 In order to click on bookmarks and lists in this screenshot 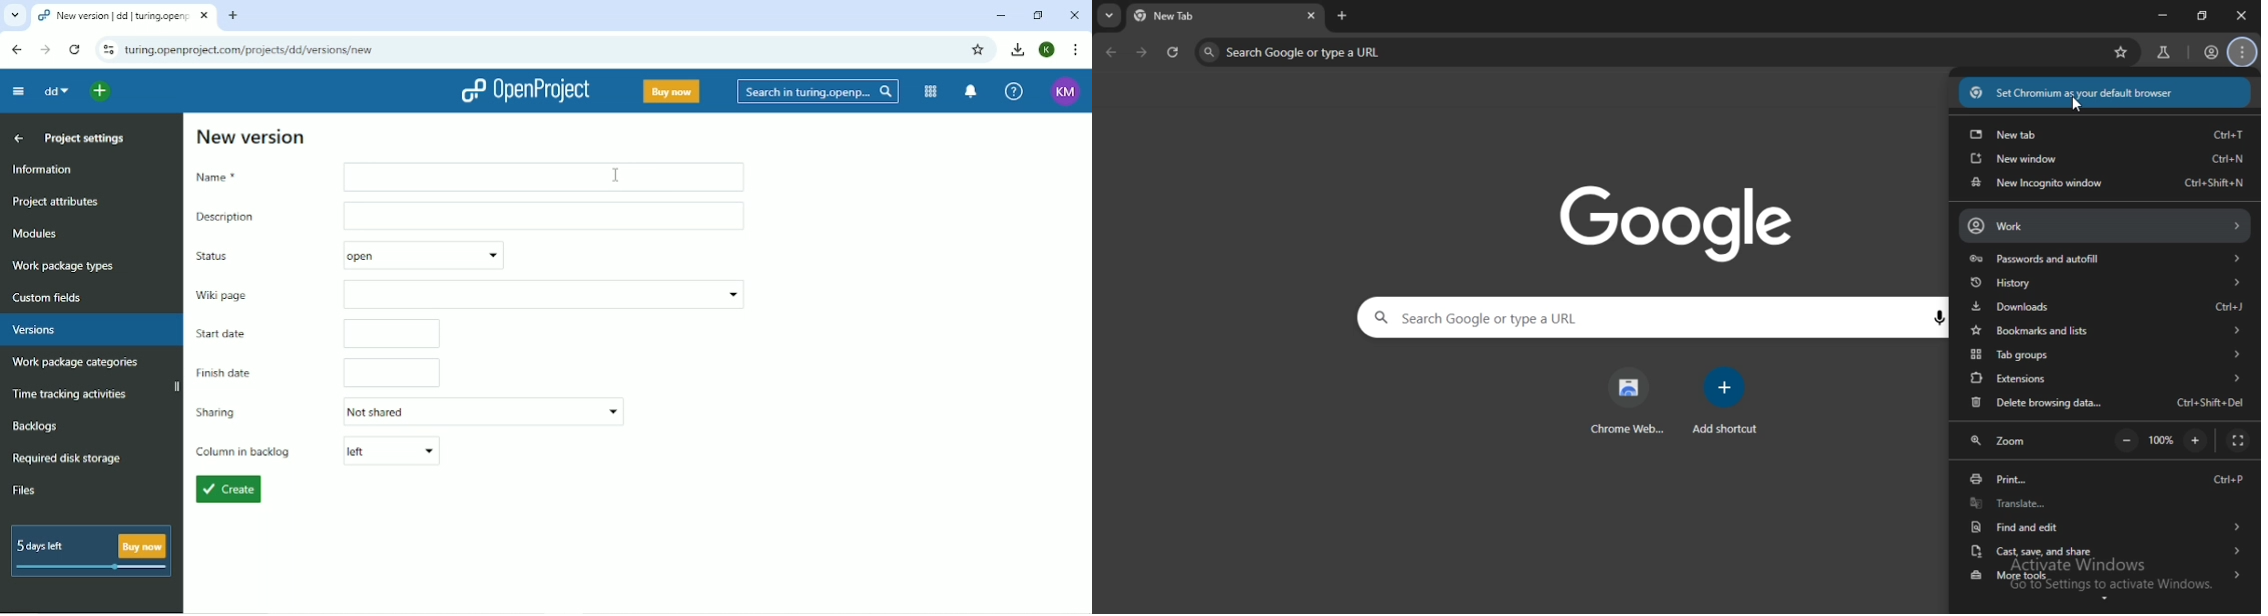, I will do `click(2103, 329)`.